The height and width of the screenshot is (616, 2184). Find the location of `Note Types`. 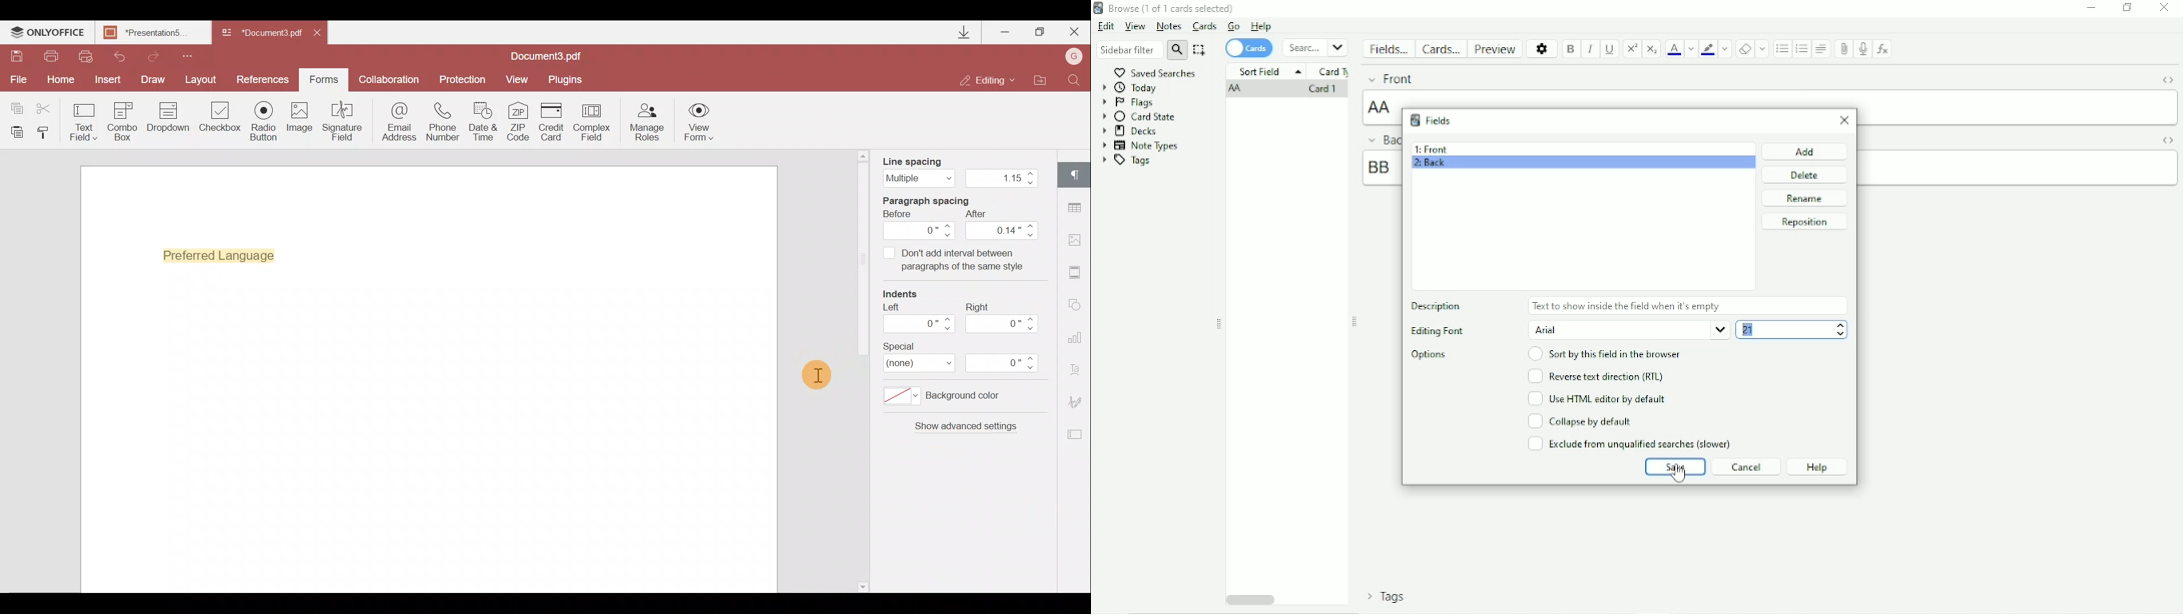

Note Types is located at coordinates (1141, 146).